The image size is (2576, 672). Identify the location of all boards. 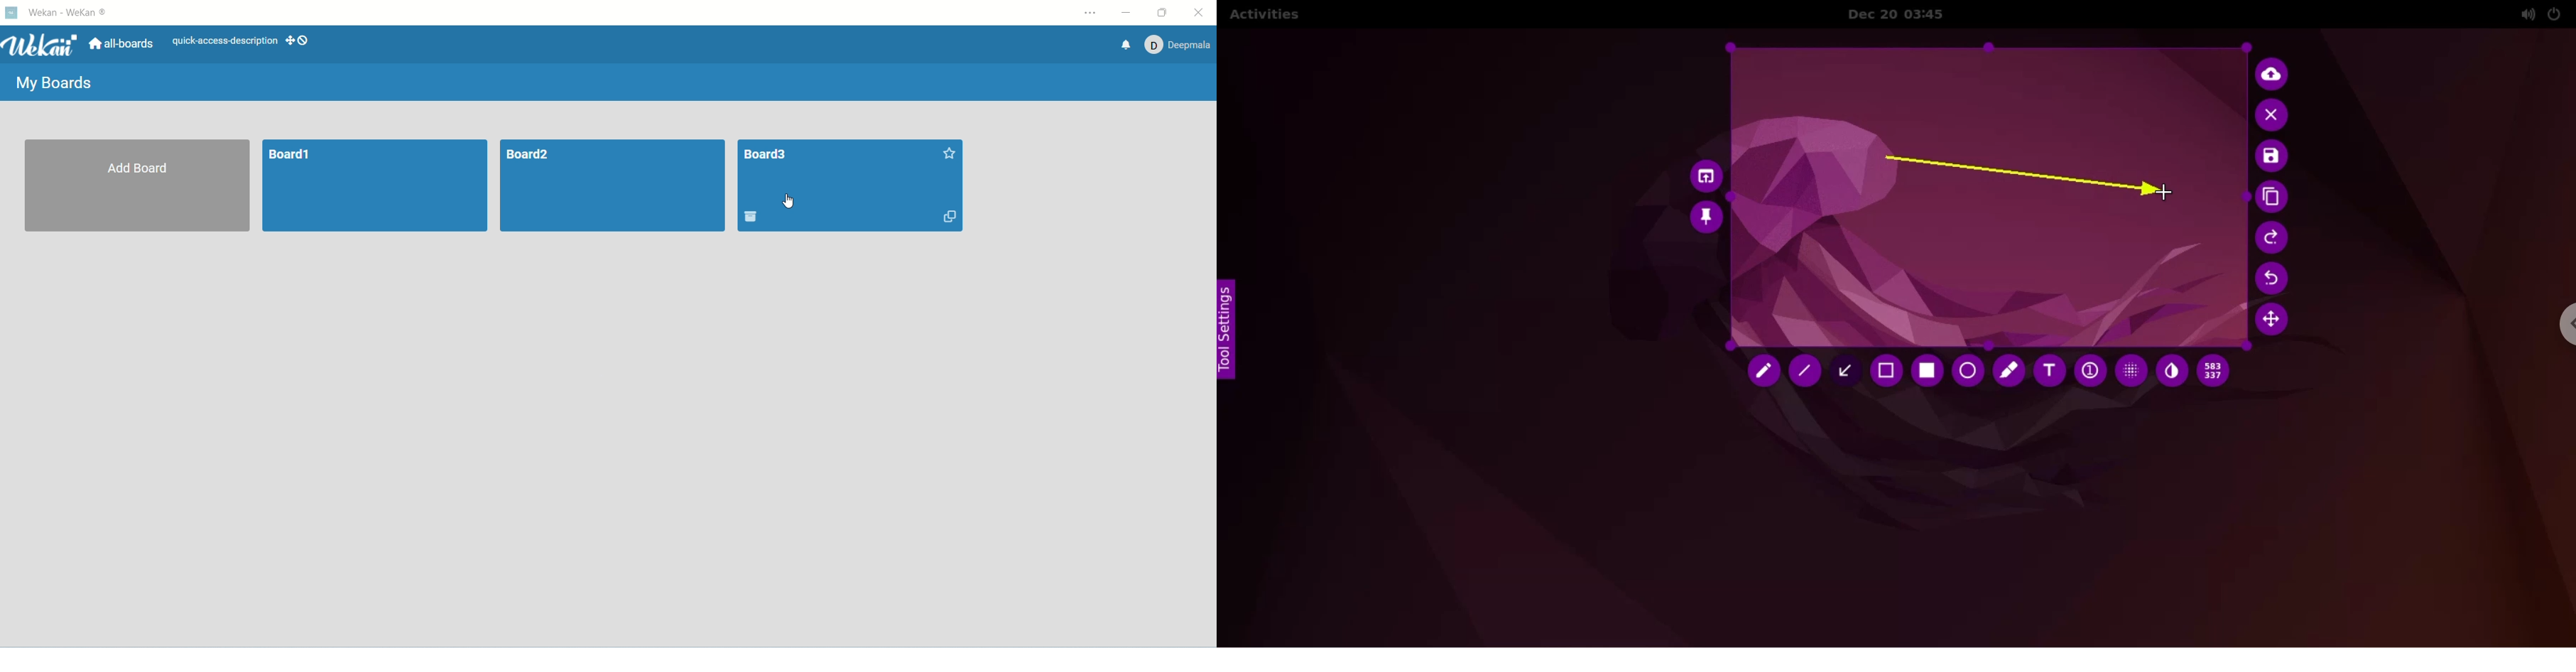
(124, 44).